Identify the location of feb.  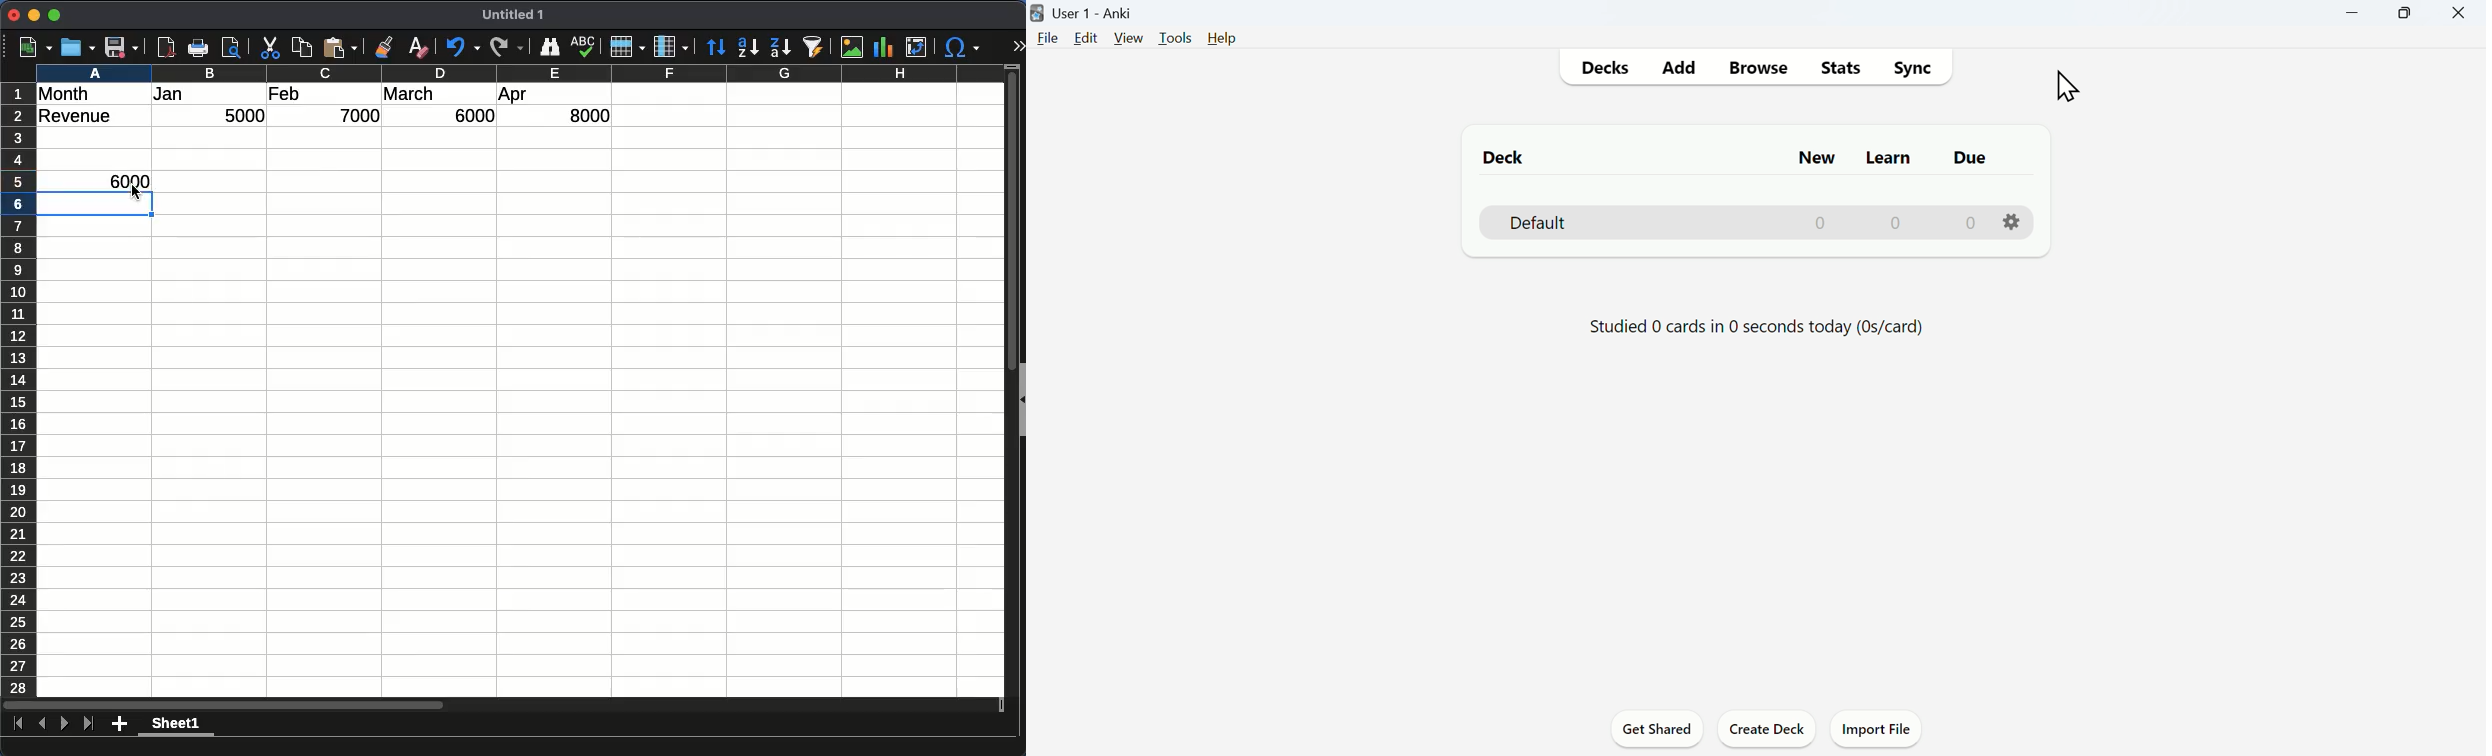
(287, 94).